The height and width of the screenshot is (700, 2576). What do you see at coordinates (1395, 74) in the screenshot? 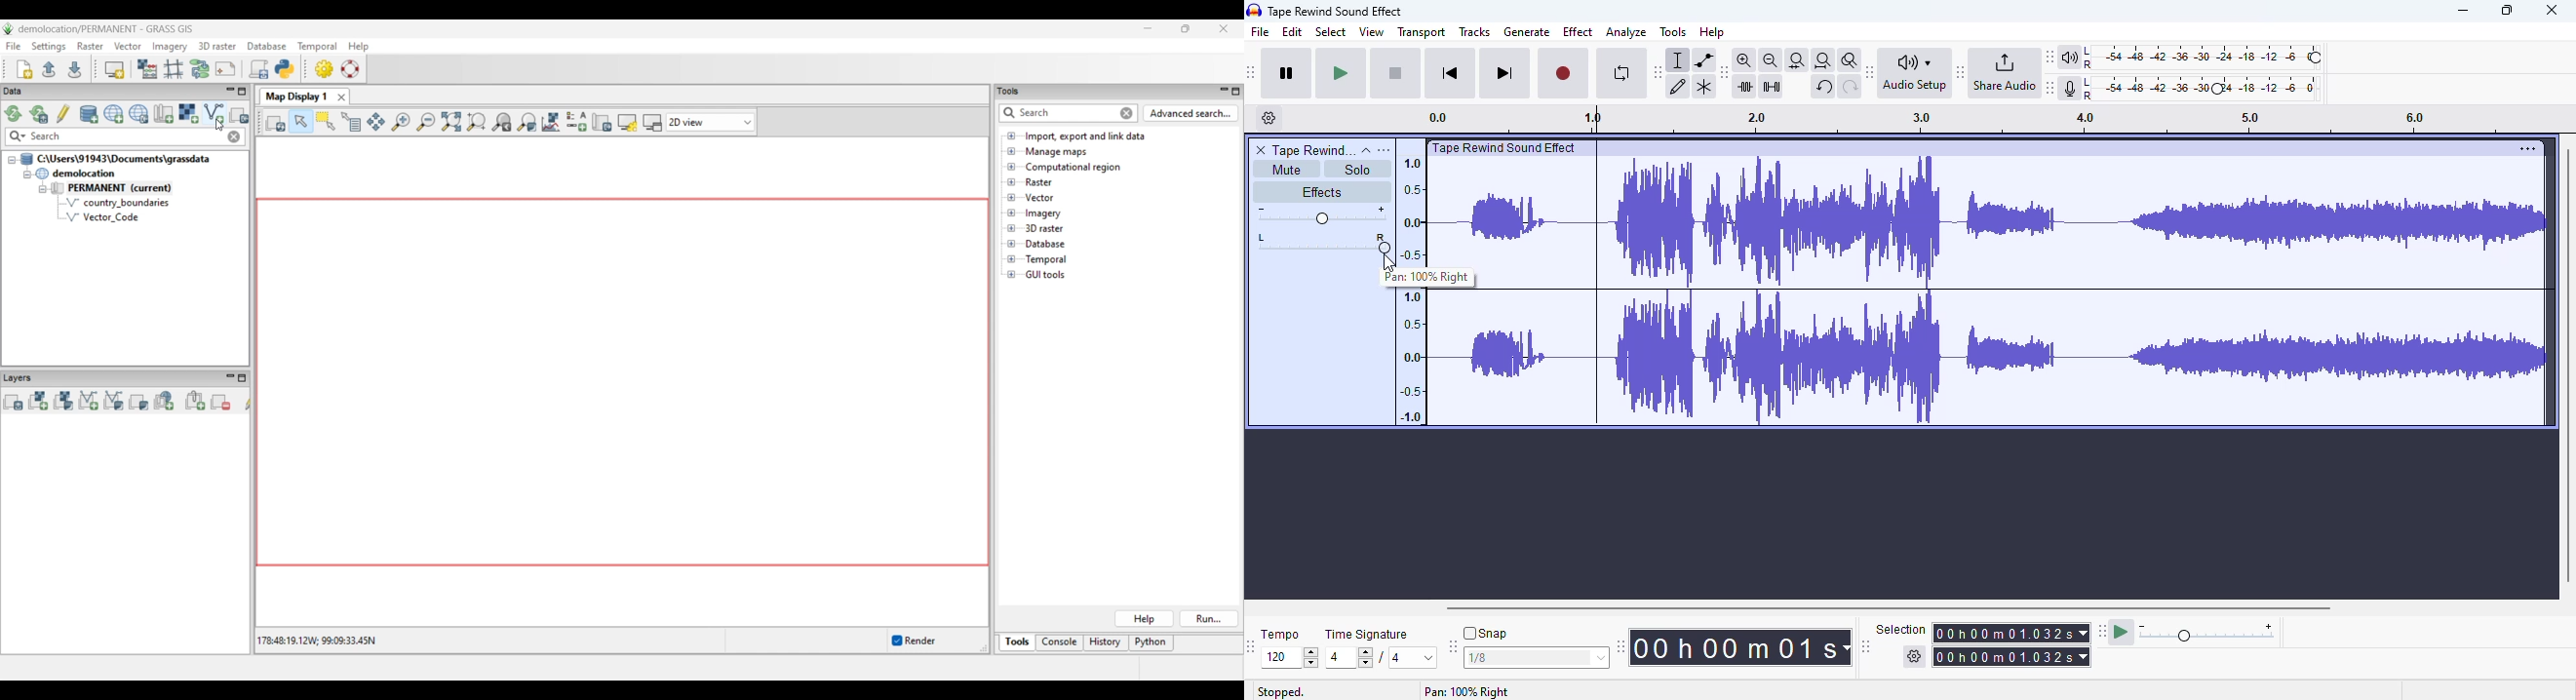
I see `stop` at bounding box center [1395, 74].